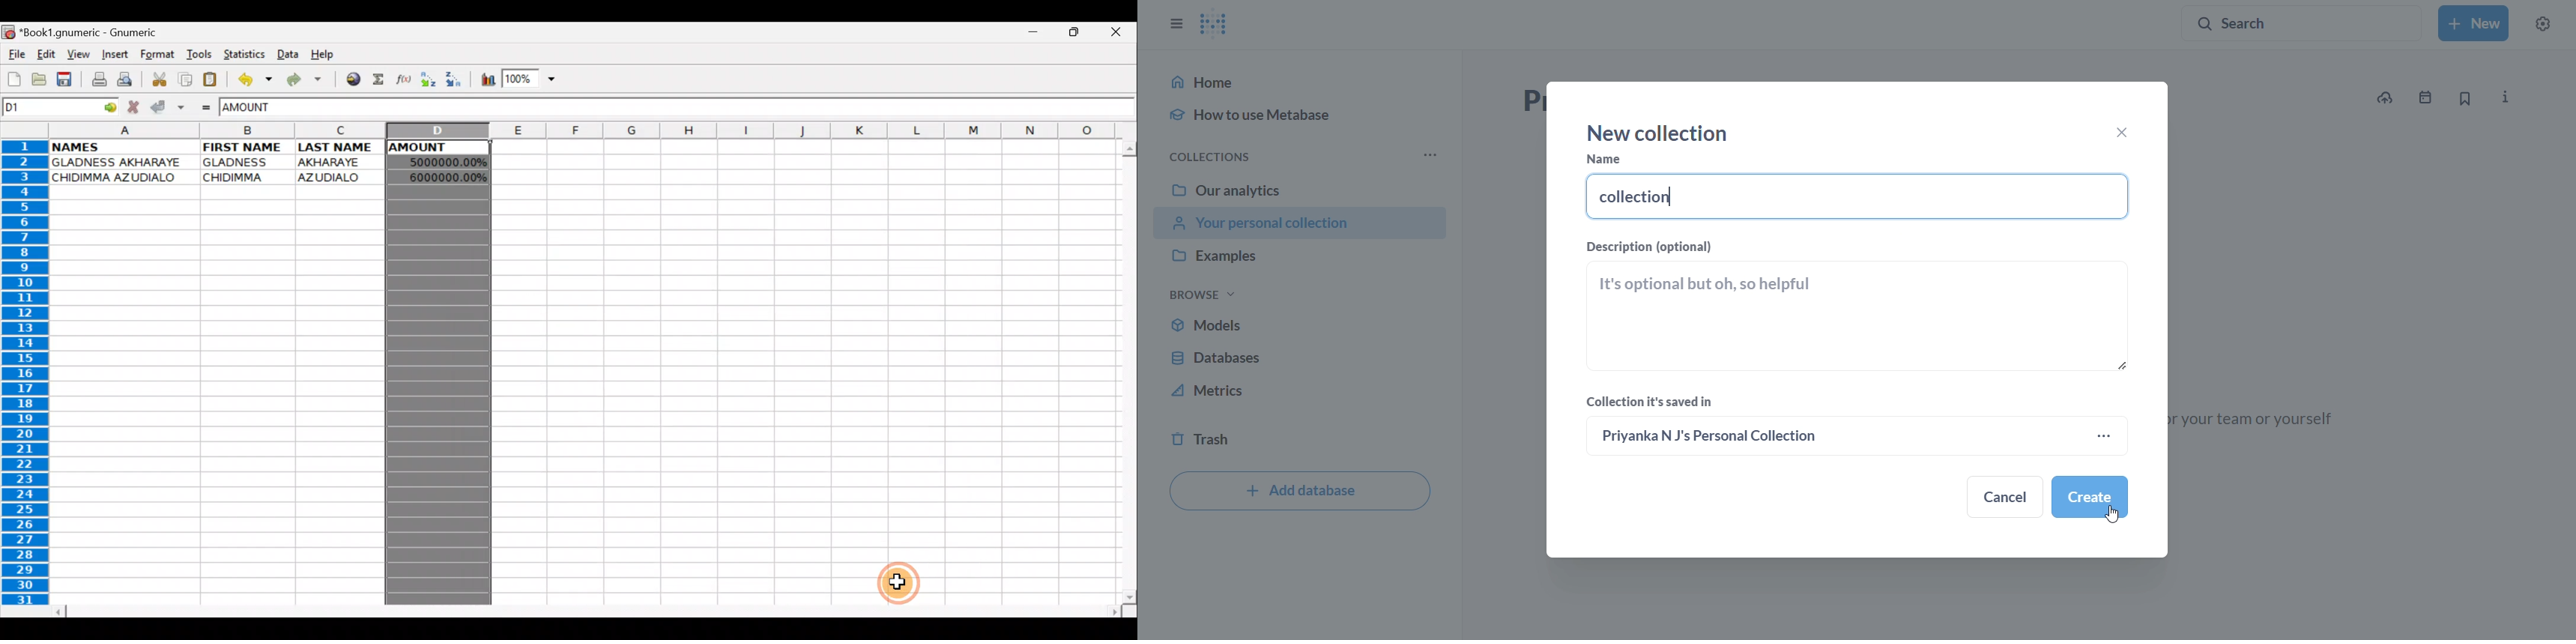 Image resolution: width=2576 pixels, height=644 pixels. Describe the element at coordinates (1830, 435) in the screenshot. I see `Priyan N J's personal Collection` at that location.